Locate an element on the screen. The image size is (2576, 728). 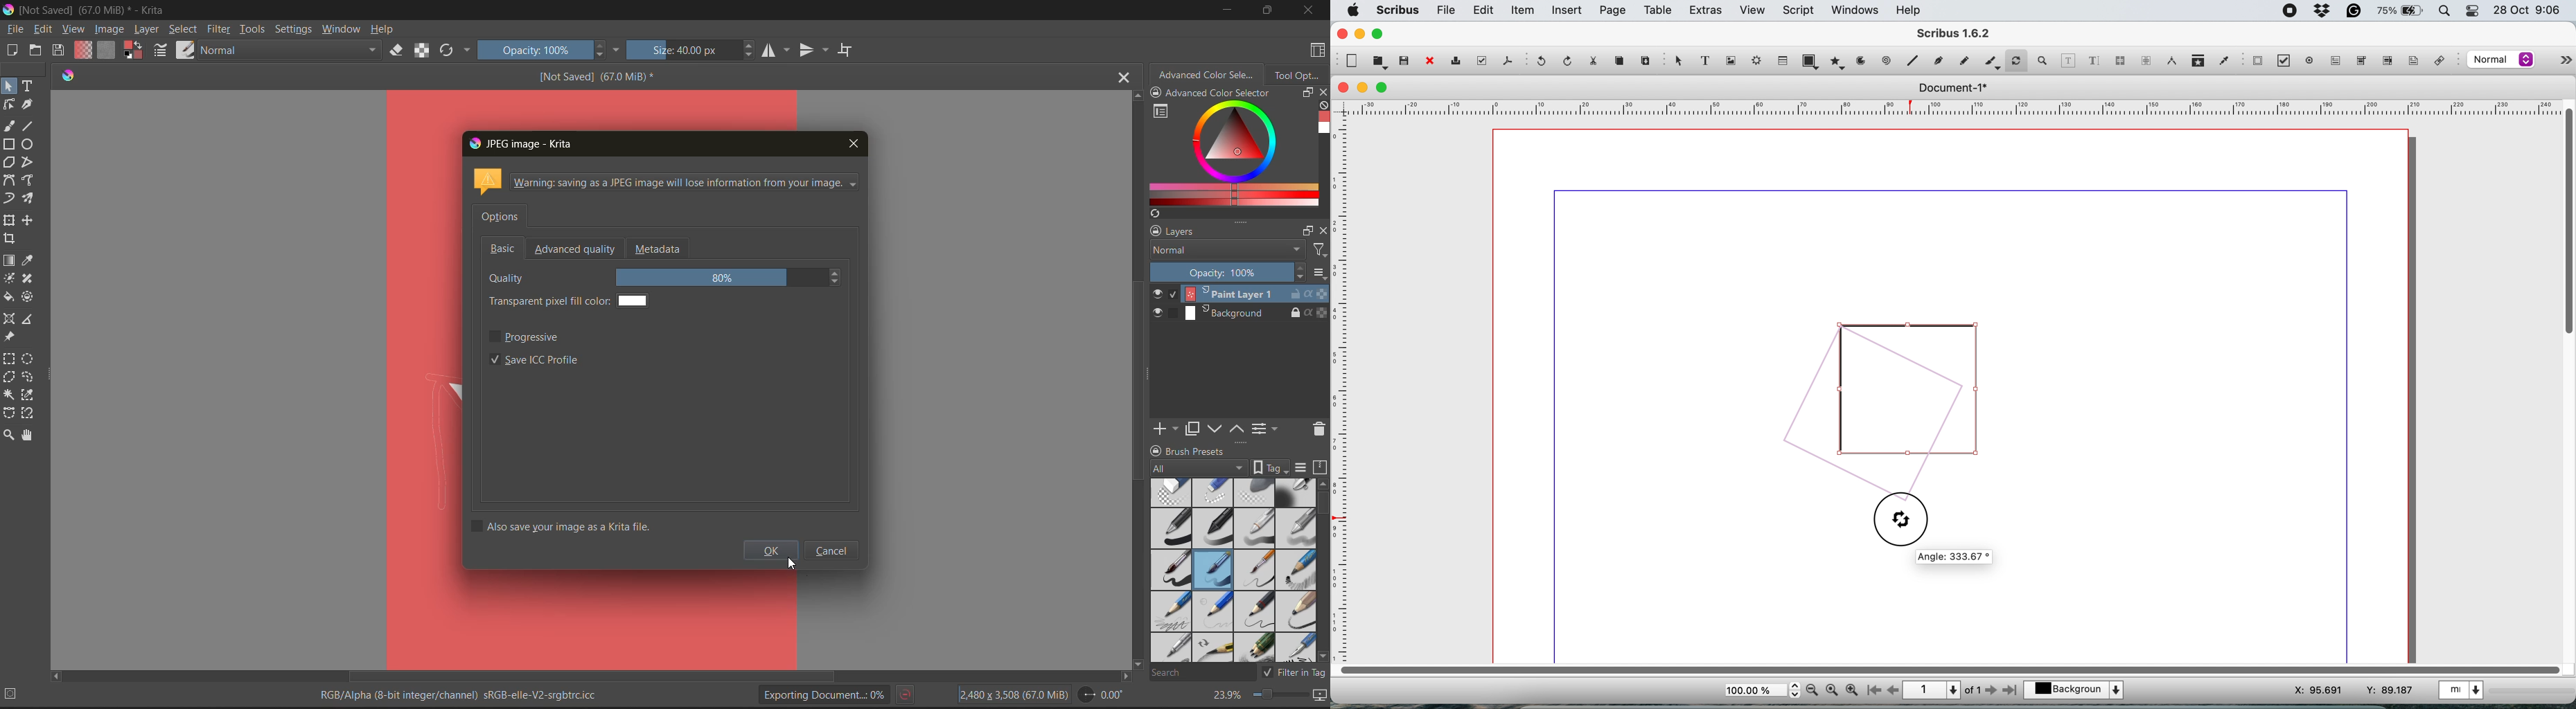
close is located at coordinates (1342, 33).